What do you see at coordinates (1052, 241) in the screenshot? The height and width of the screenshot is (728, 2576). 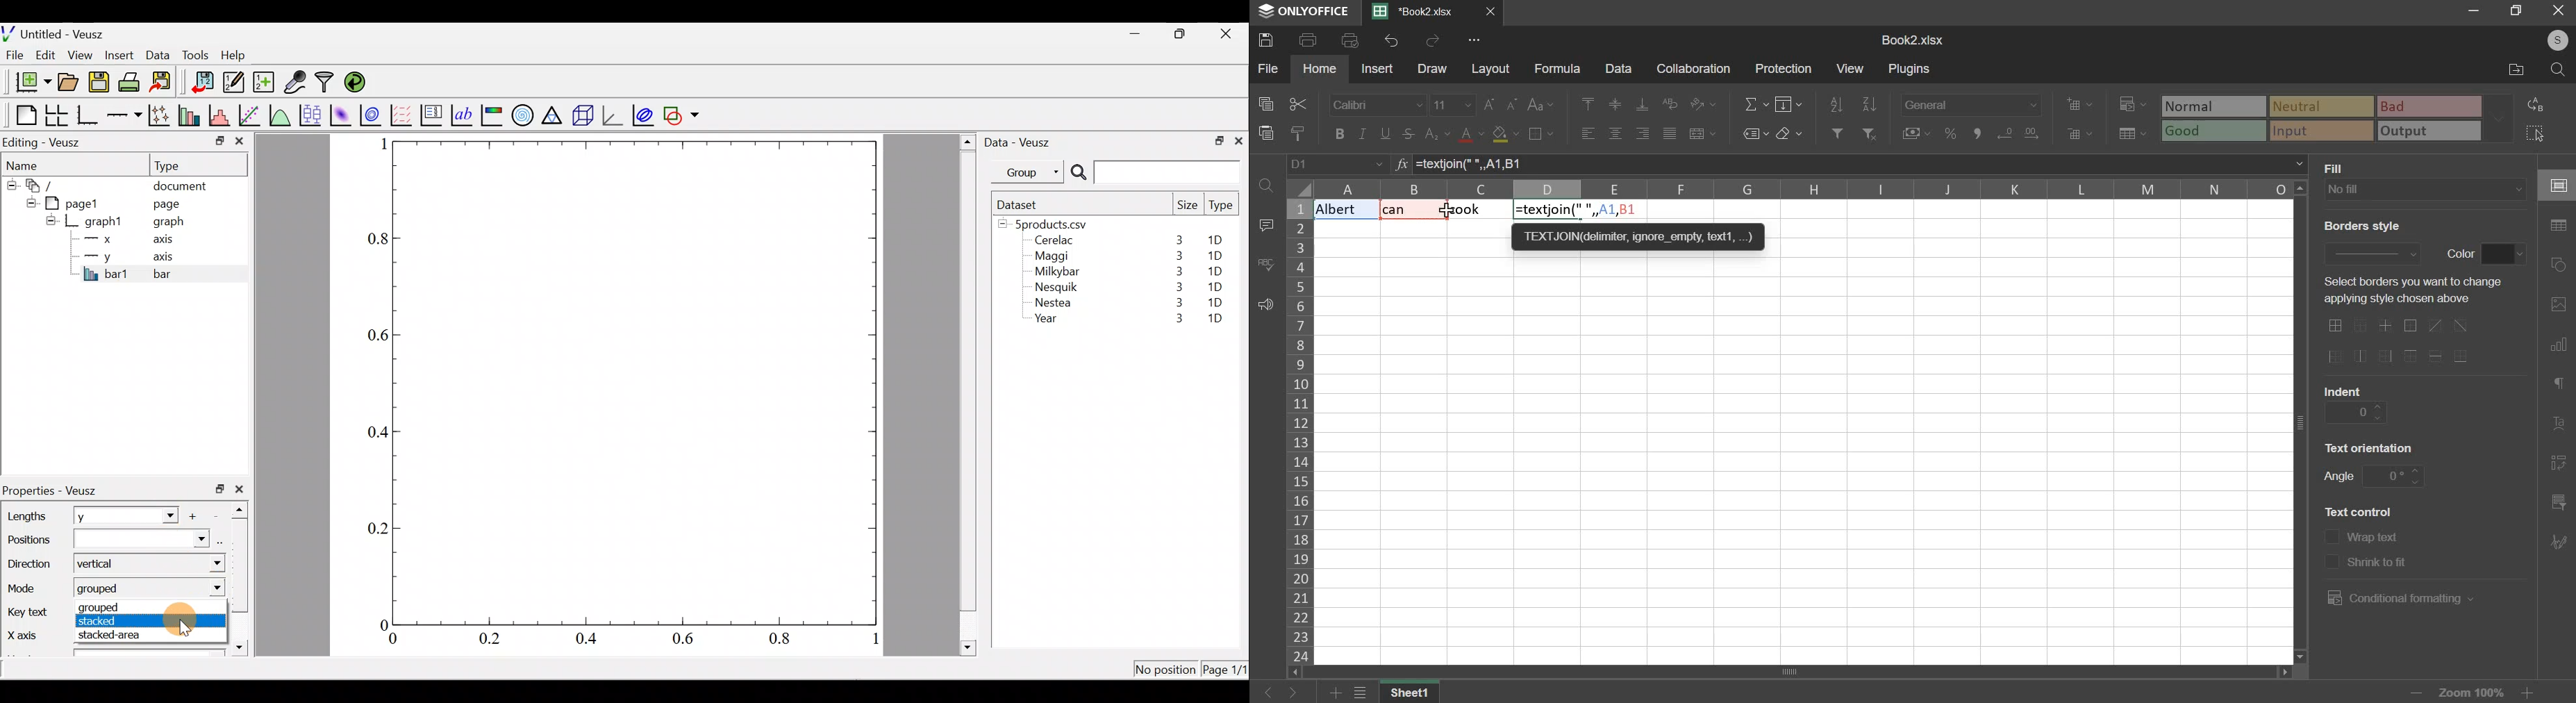 I see `Cerelac` at bounding box center [1052, 241].